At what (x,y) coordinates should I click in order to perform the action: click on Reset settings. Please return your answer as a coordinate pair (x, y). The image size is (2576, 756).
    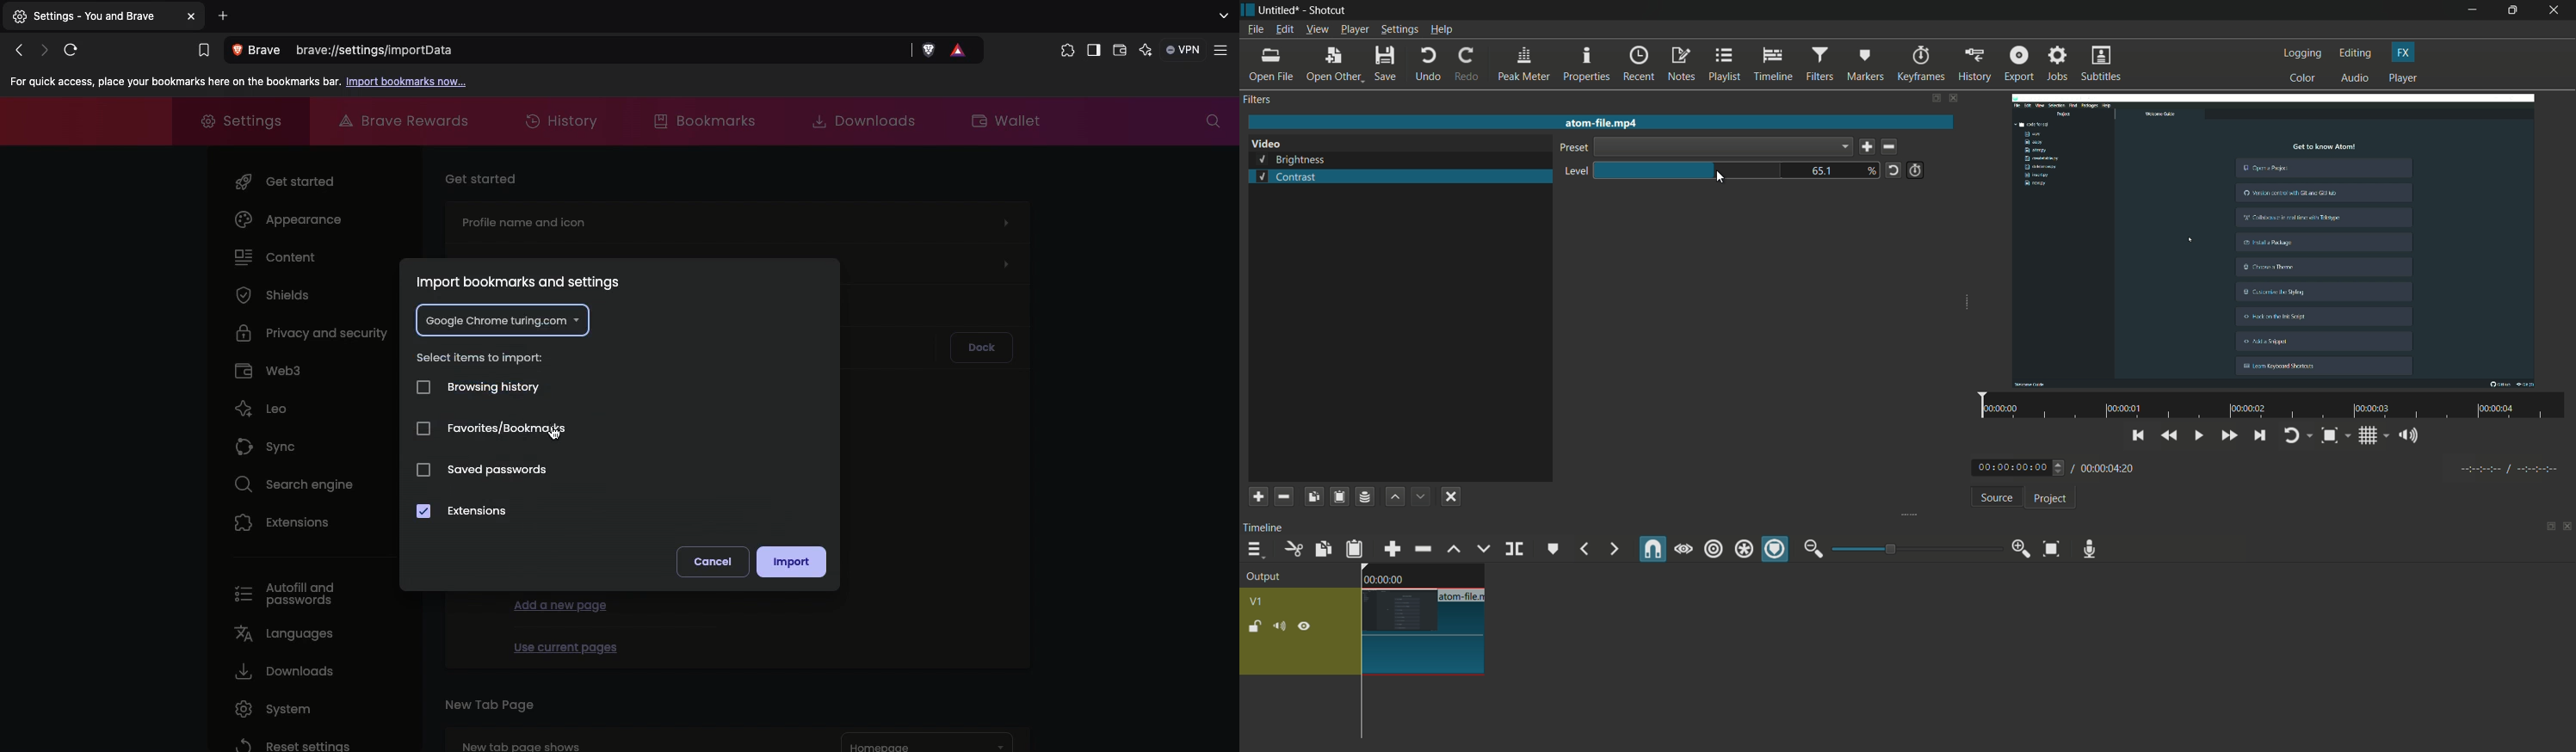
    Looking at the image, I should click on (290, 743).